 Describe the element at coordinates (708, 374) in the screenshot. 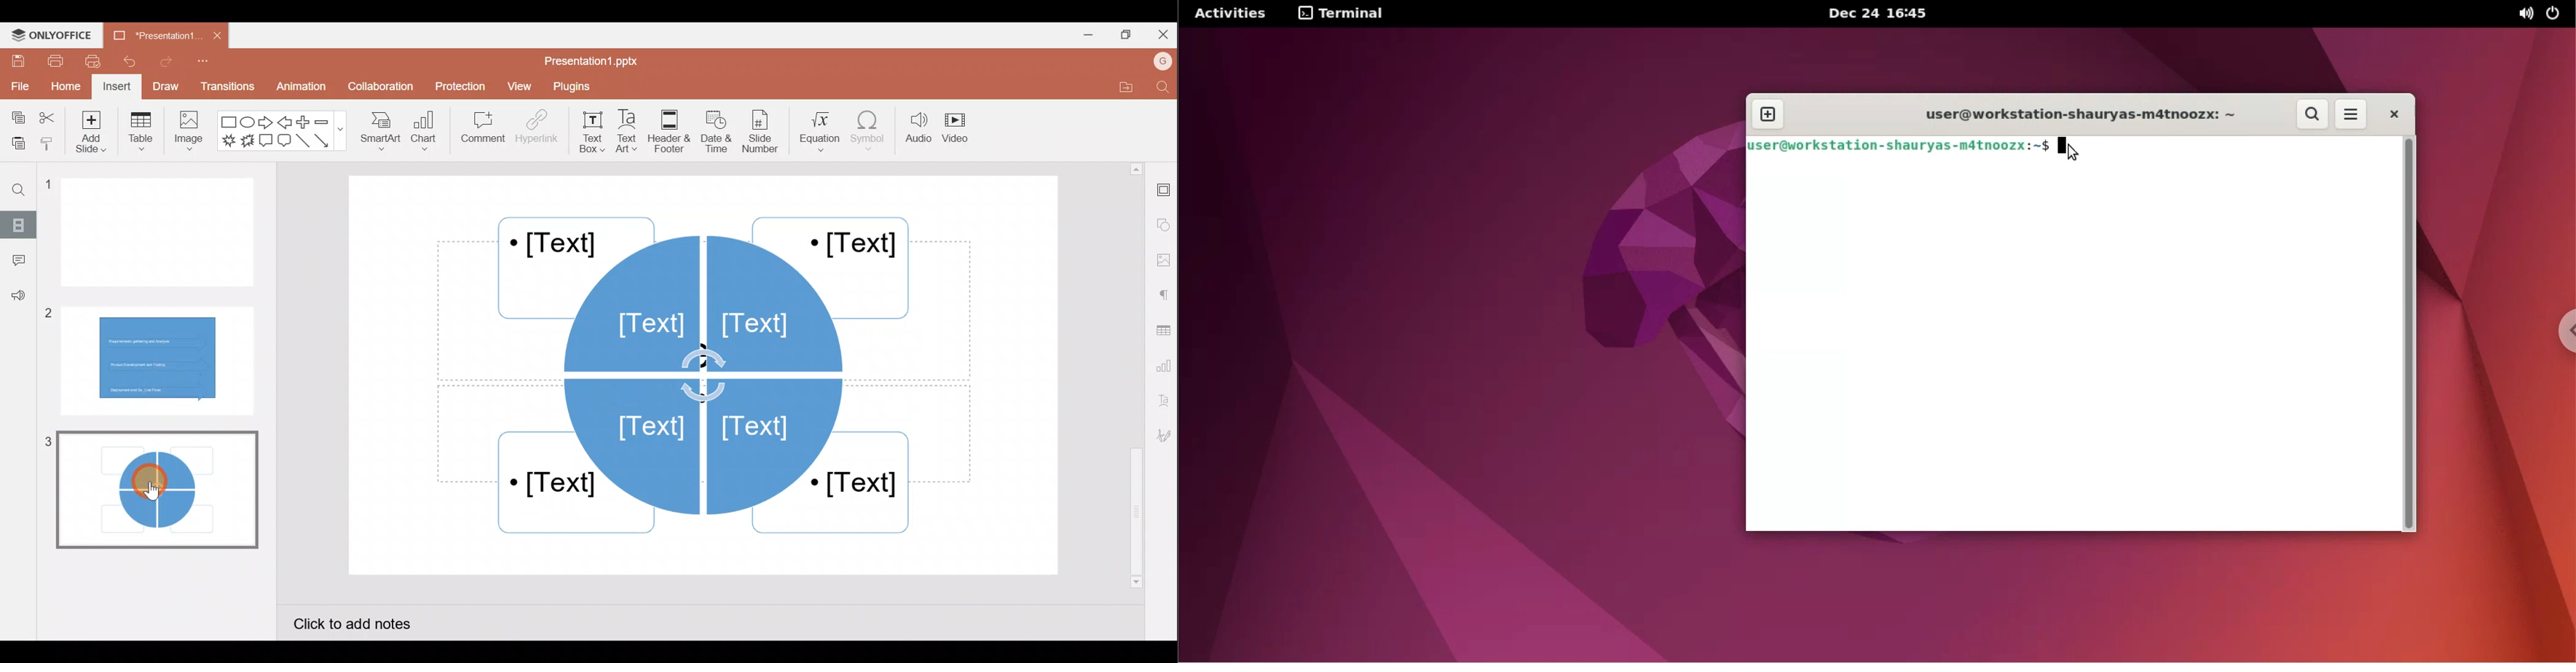

I see `Presentation slide` at that location.